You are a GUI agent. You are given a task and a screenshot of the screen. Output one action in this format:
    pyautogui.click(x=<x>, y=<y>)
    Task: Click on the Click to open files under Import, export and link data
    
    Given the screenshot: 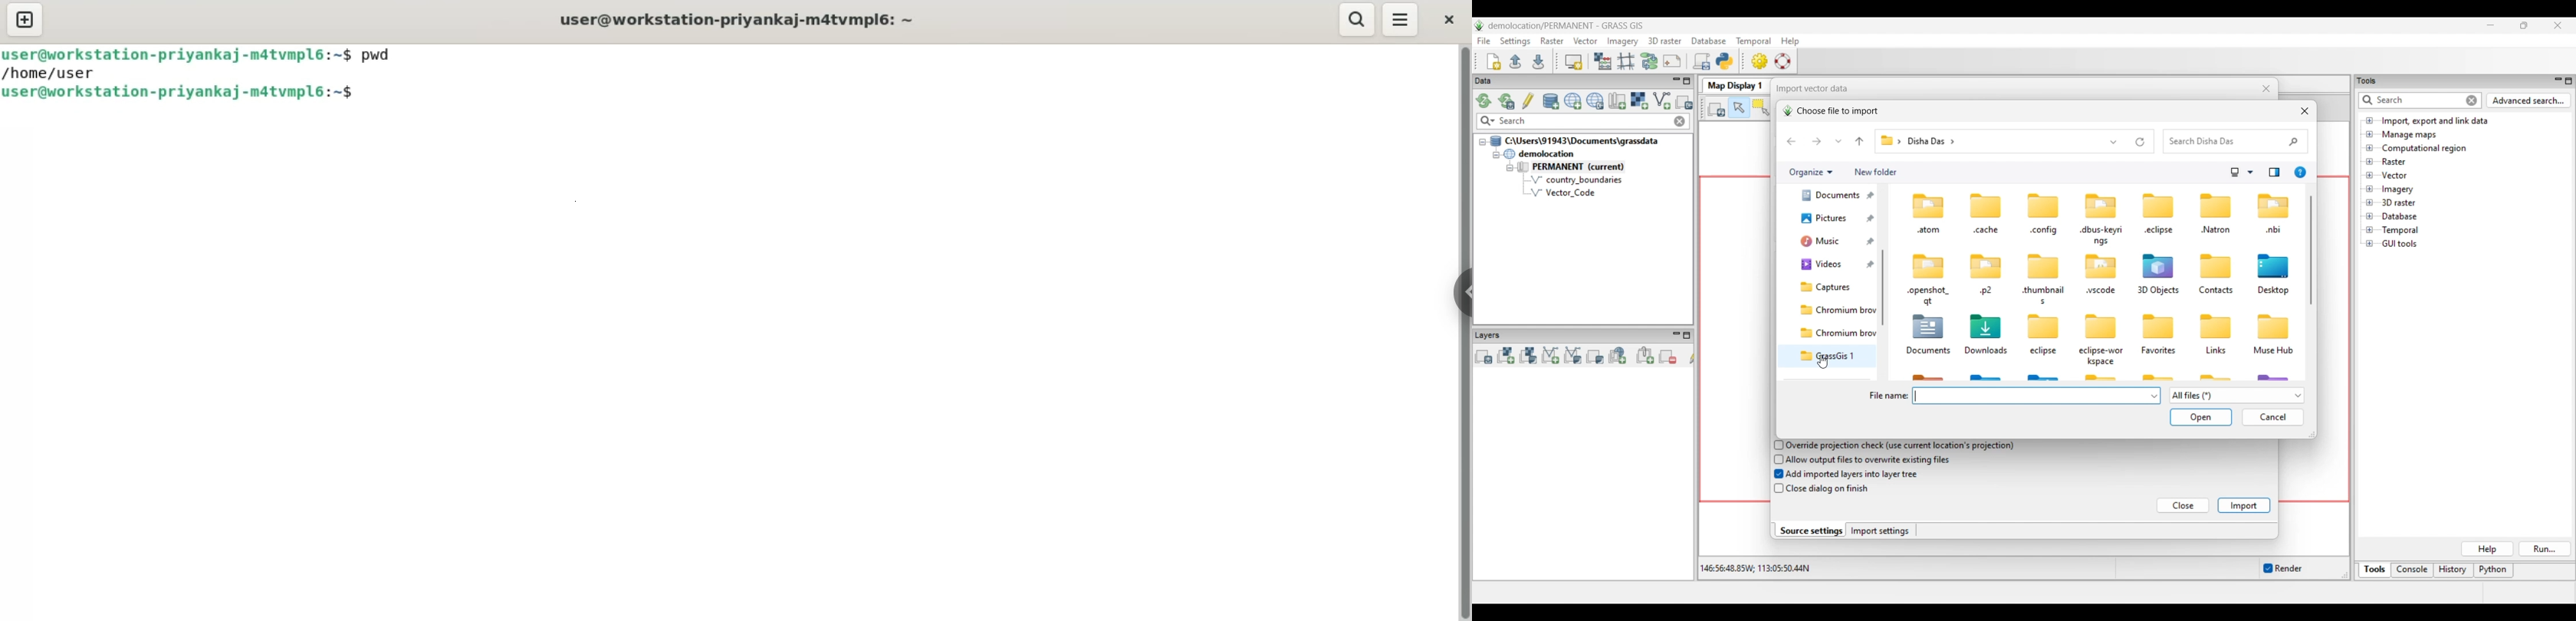 What is the action you would take?
    pyautogui.click(x=2370, y=120)
    